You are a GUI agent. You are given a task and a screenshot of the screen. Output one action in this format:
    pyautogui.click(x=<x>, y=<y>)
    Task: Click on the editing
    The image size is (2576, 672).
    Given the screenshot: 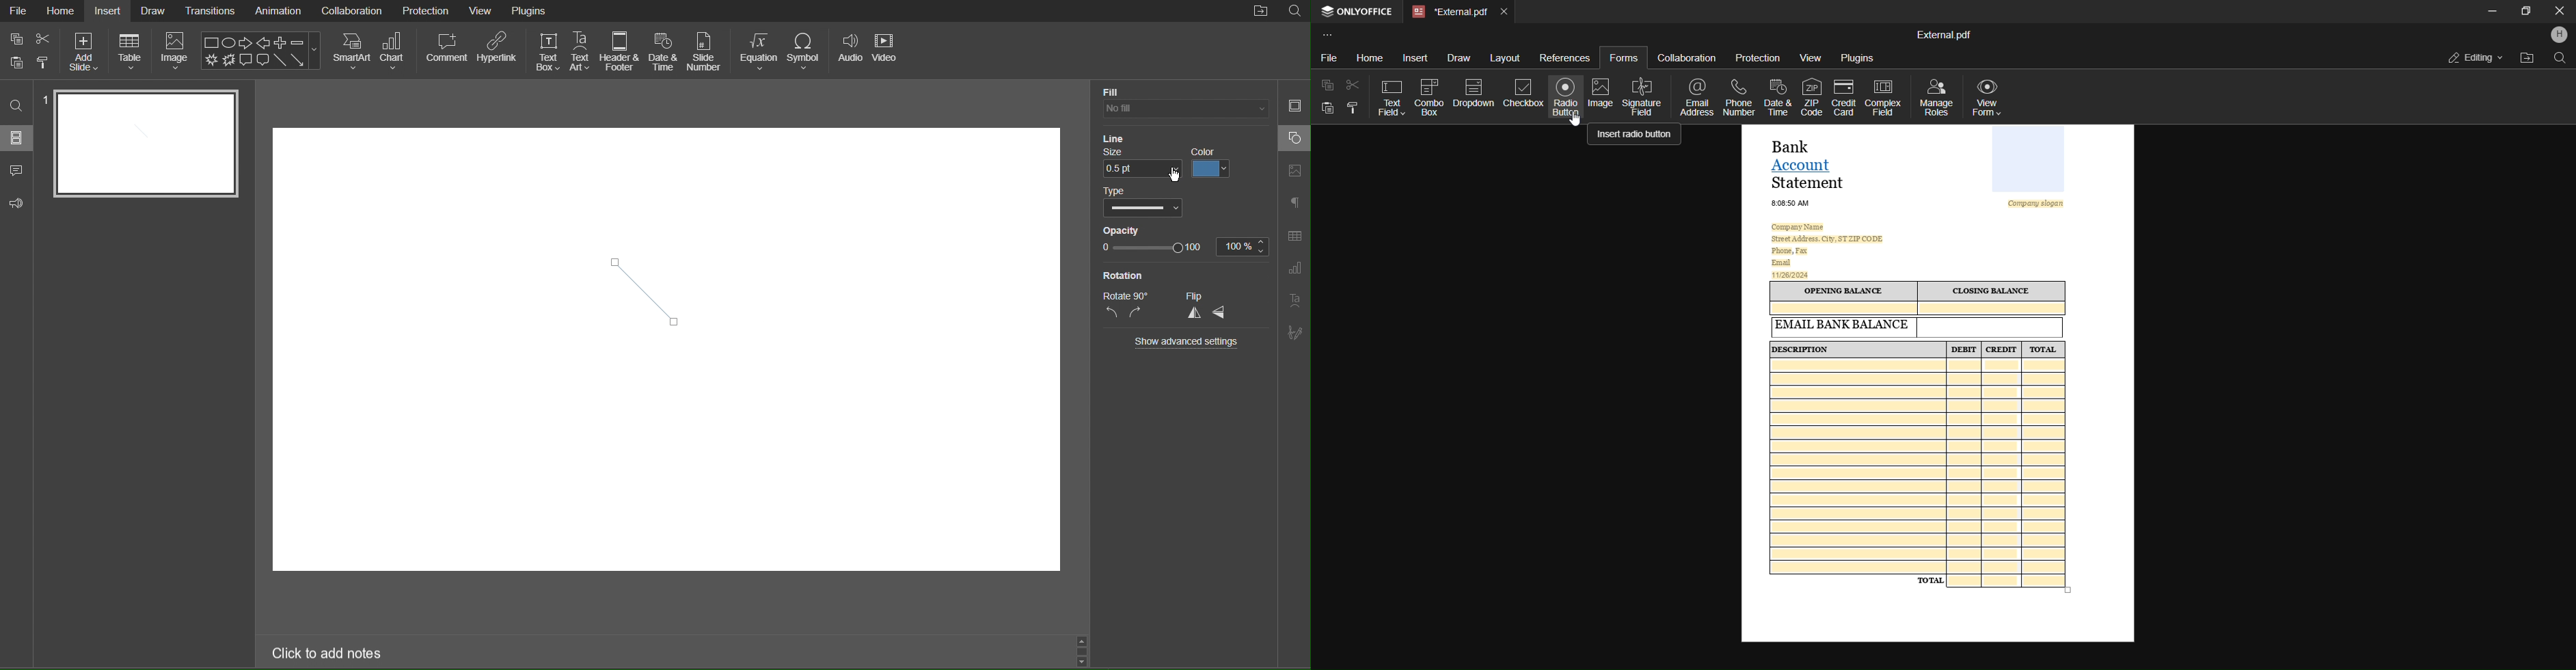 What is the action you would take?
    pyautogui.click(x=2471, y=57)
    